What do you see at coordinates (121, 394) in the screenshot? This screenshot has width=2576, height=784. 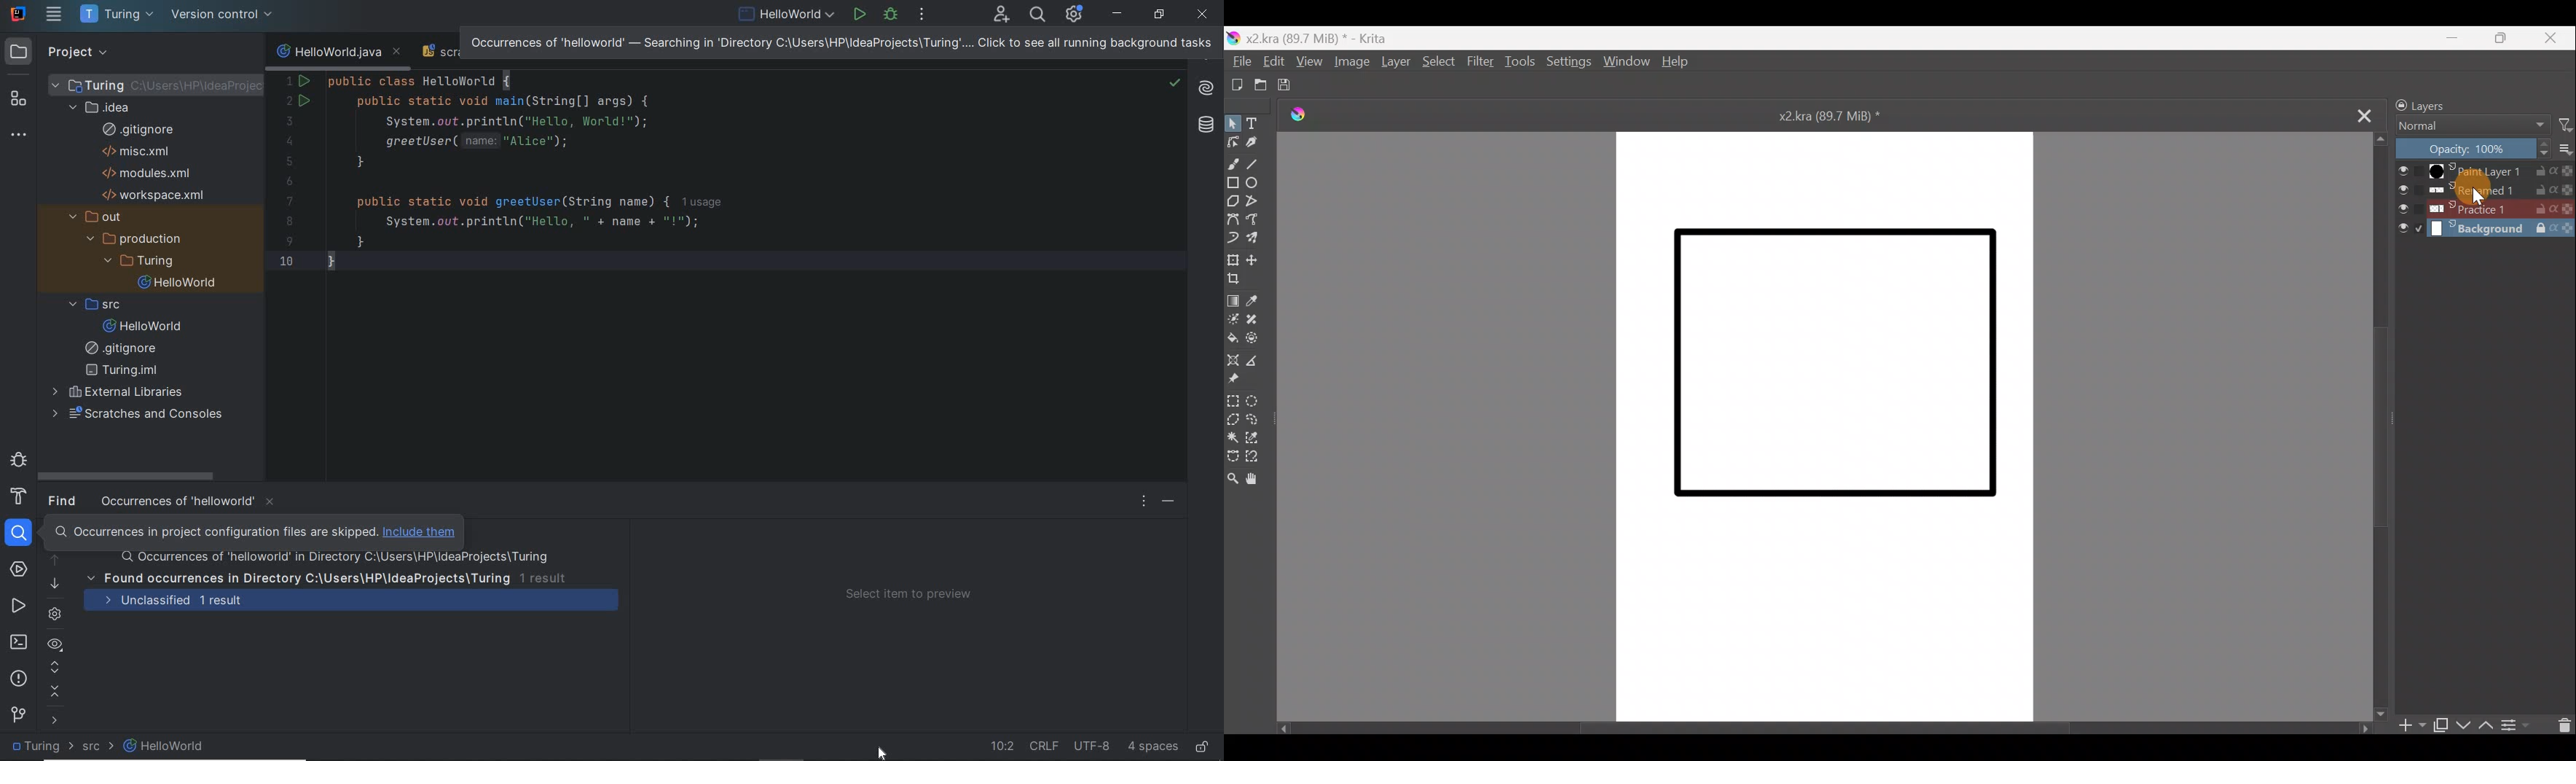 I see `external libraries` at bounding box center [121, 394].